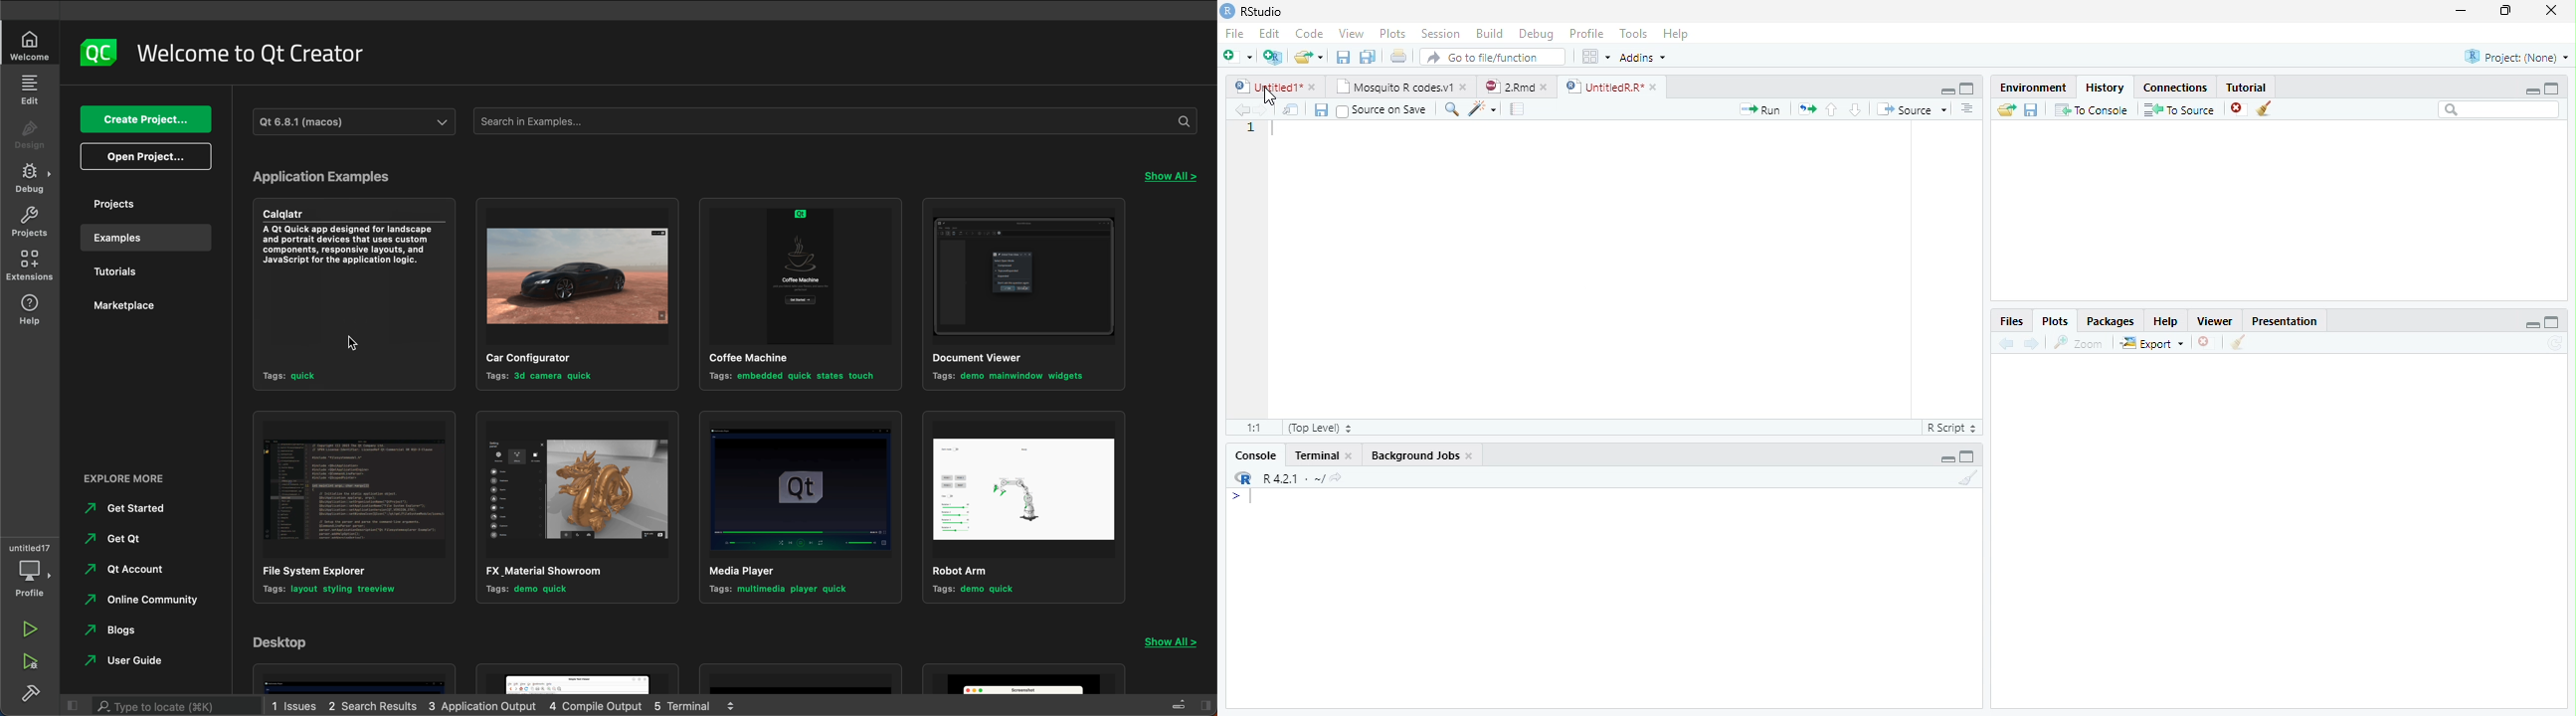 This screenshot has width=2576, height=728. Describe the element at coordinates (1634, 34) in the screenshot. I see `Tools` at that location.